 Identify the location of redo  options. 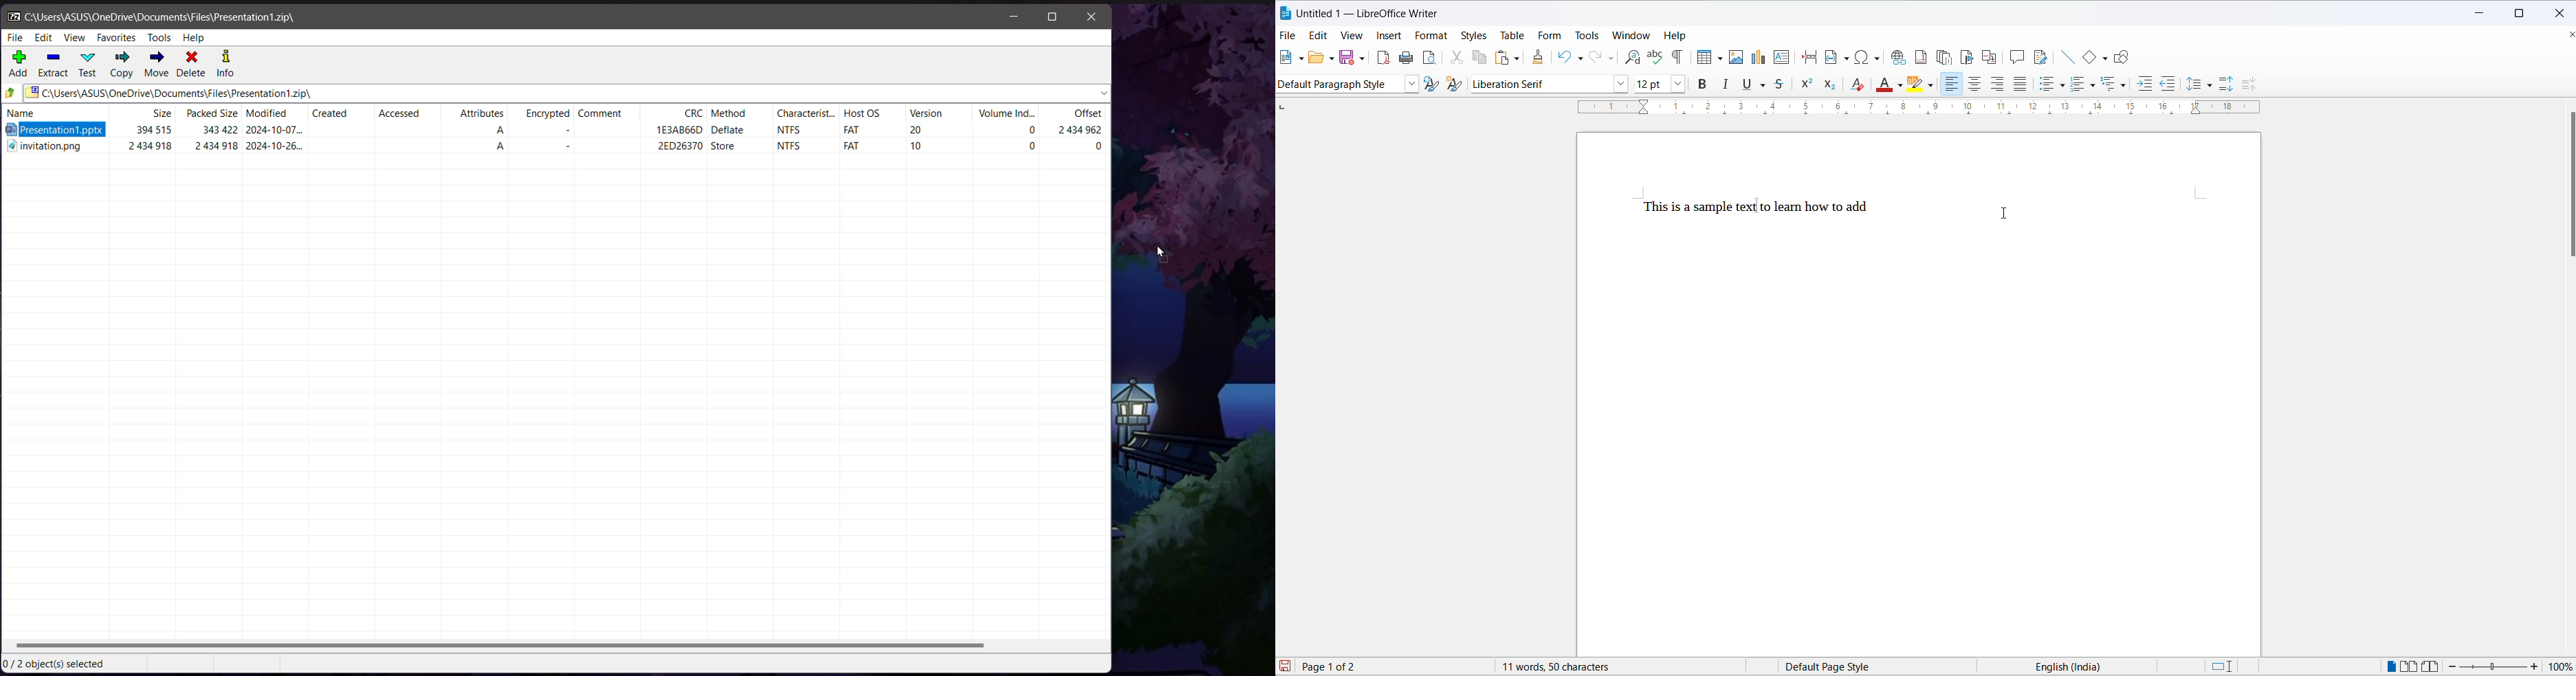
(1611, 58).